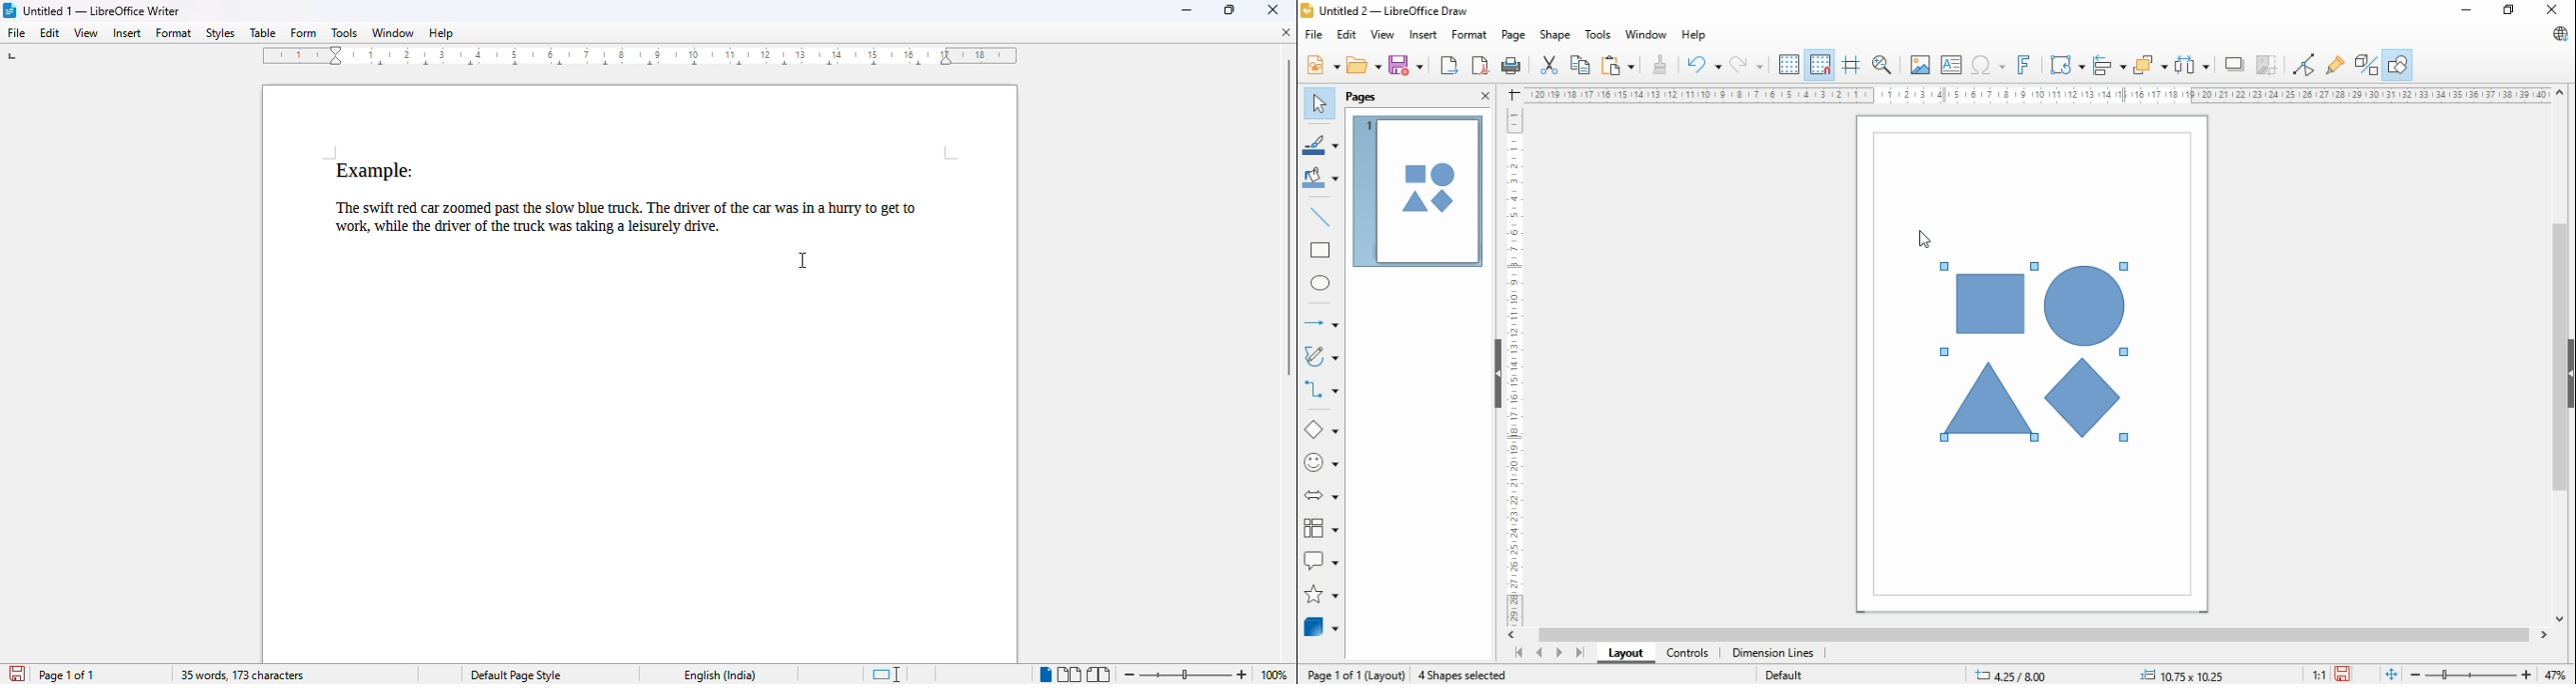 Image resolution: width=2576 pixels, height=700 pixels. What do you see at coordinates (2179, 674) in the screenshot?
I see `-0.17x-0.17` at bounding box center [2179, 674].